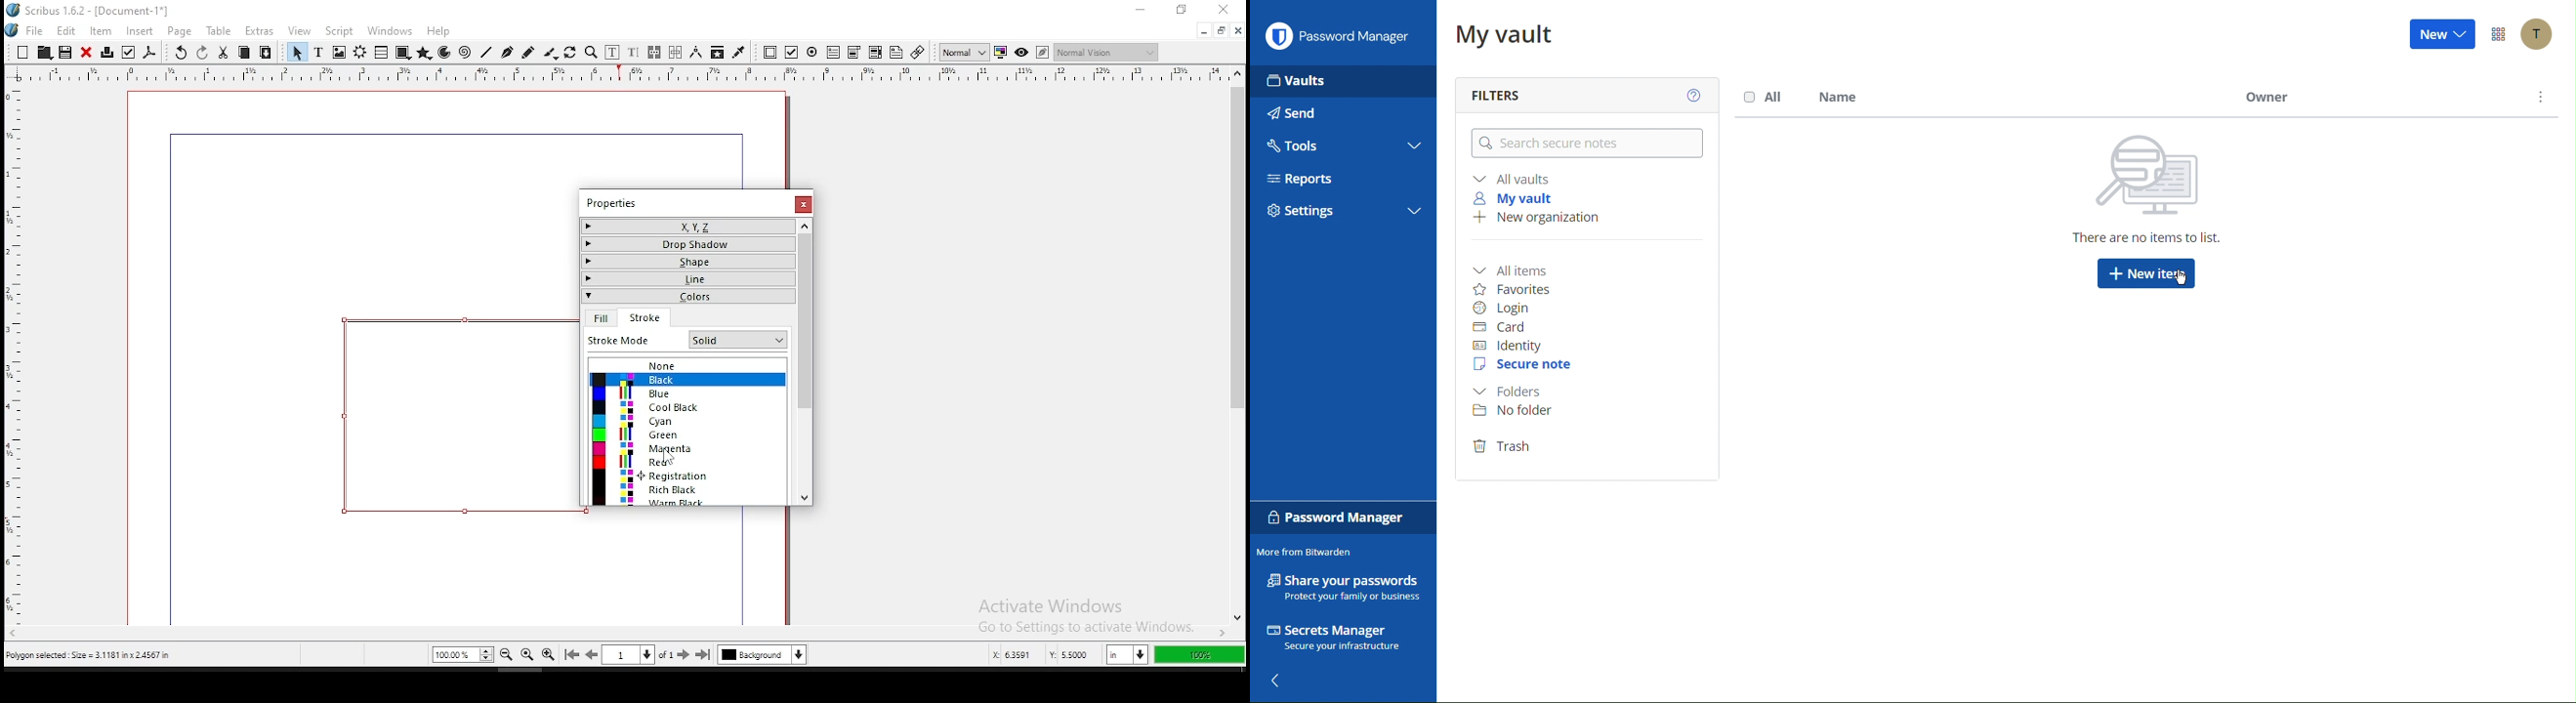 Image resolution: width=2576 pixels, height=728 pixels. What do you see at coordinates (1588, 143) in the screenshot?
I see `Search logins` at bounding box center [1588, 143].